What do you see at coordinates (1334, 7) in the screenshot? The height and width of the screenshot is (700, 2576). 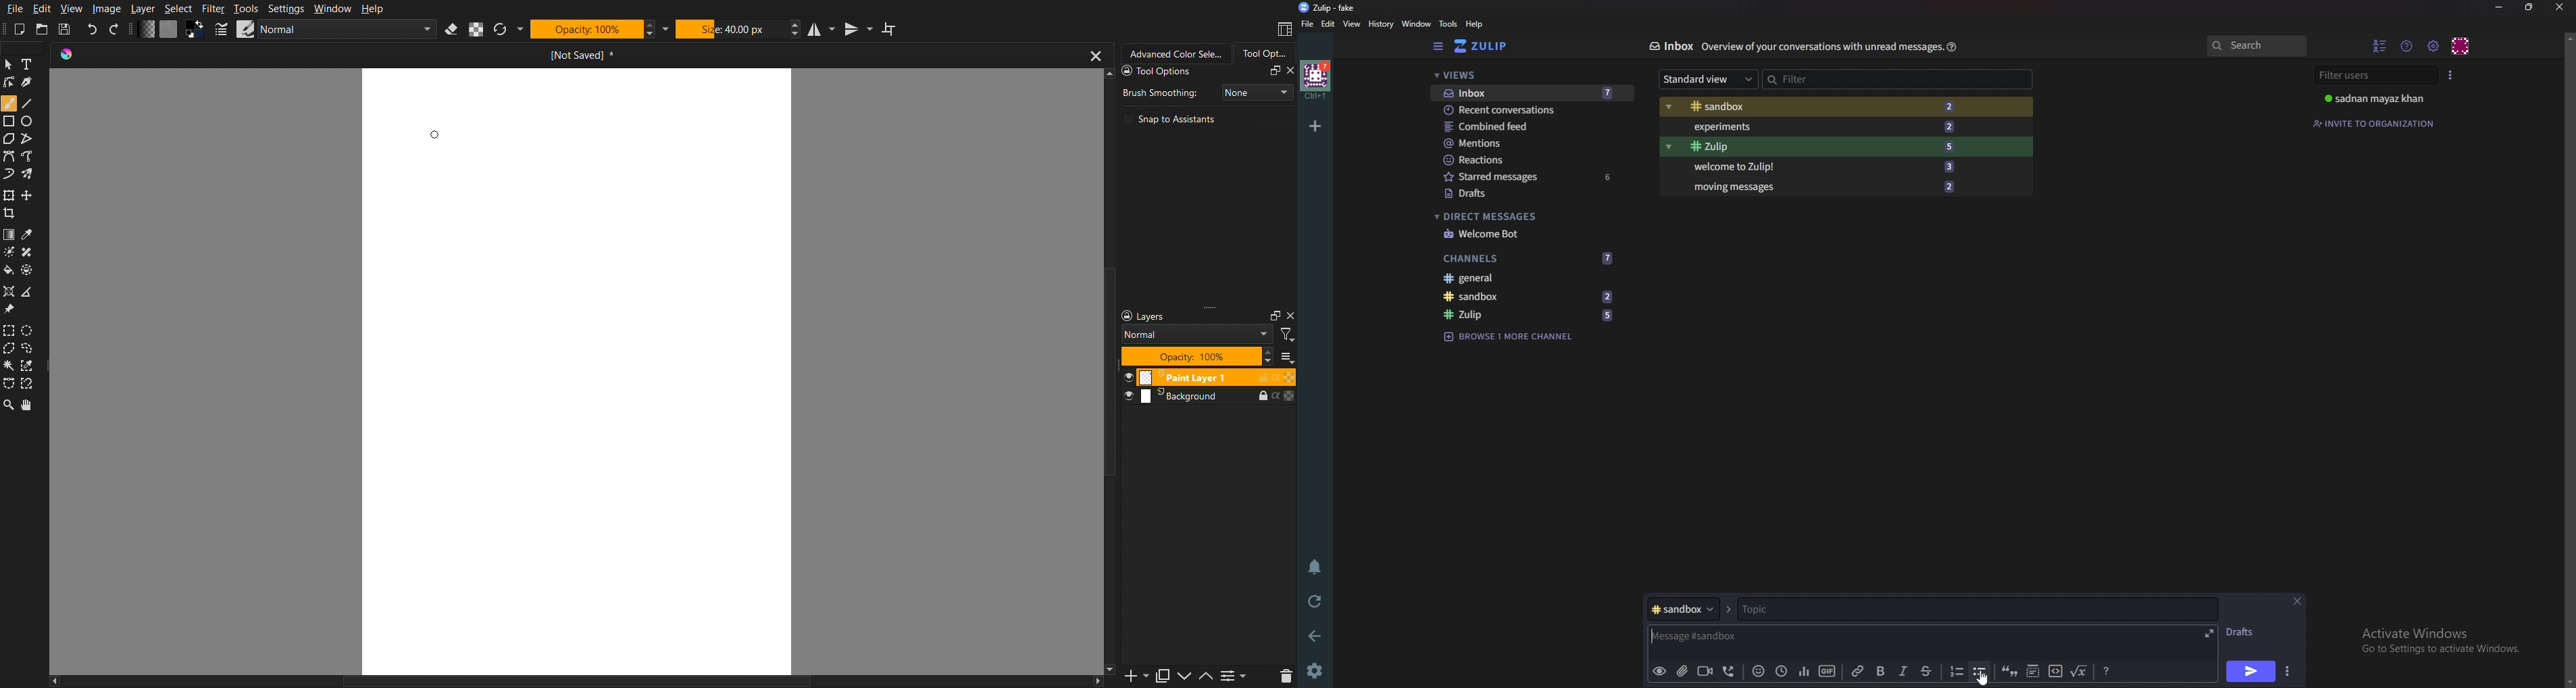 I see `title` at bounding box center [1334, 7].